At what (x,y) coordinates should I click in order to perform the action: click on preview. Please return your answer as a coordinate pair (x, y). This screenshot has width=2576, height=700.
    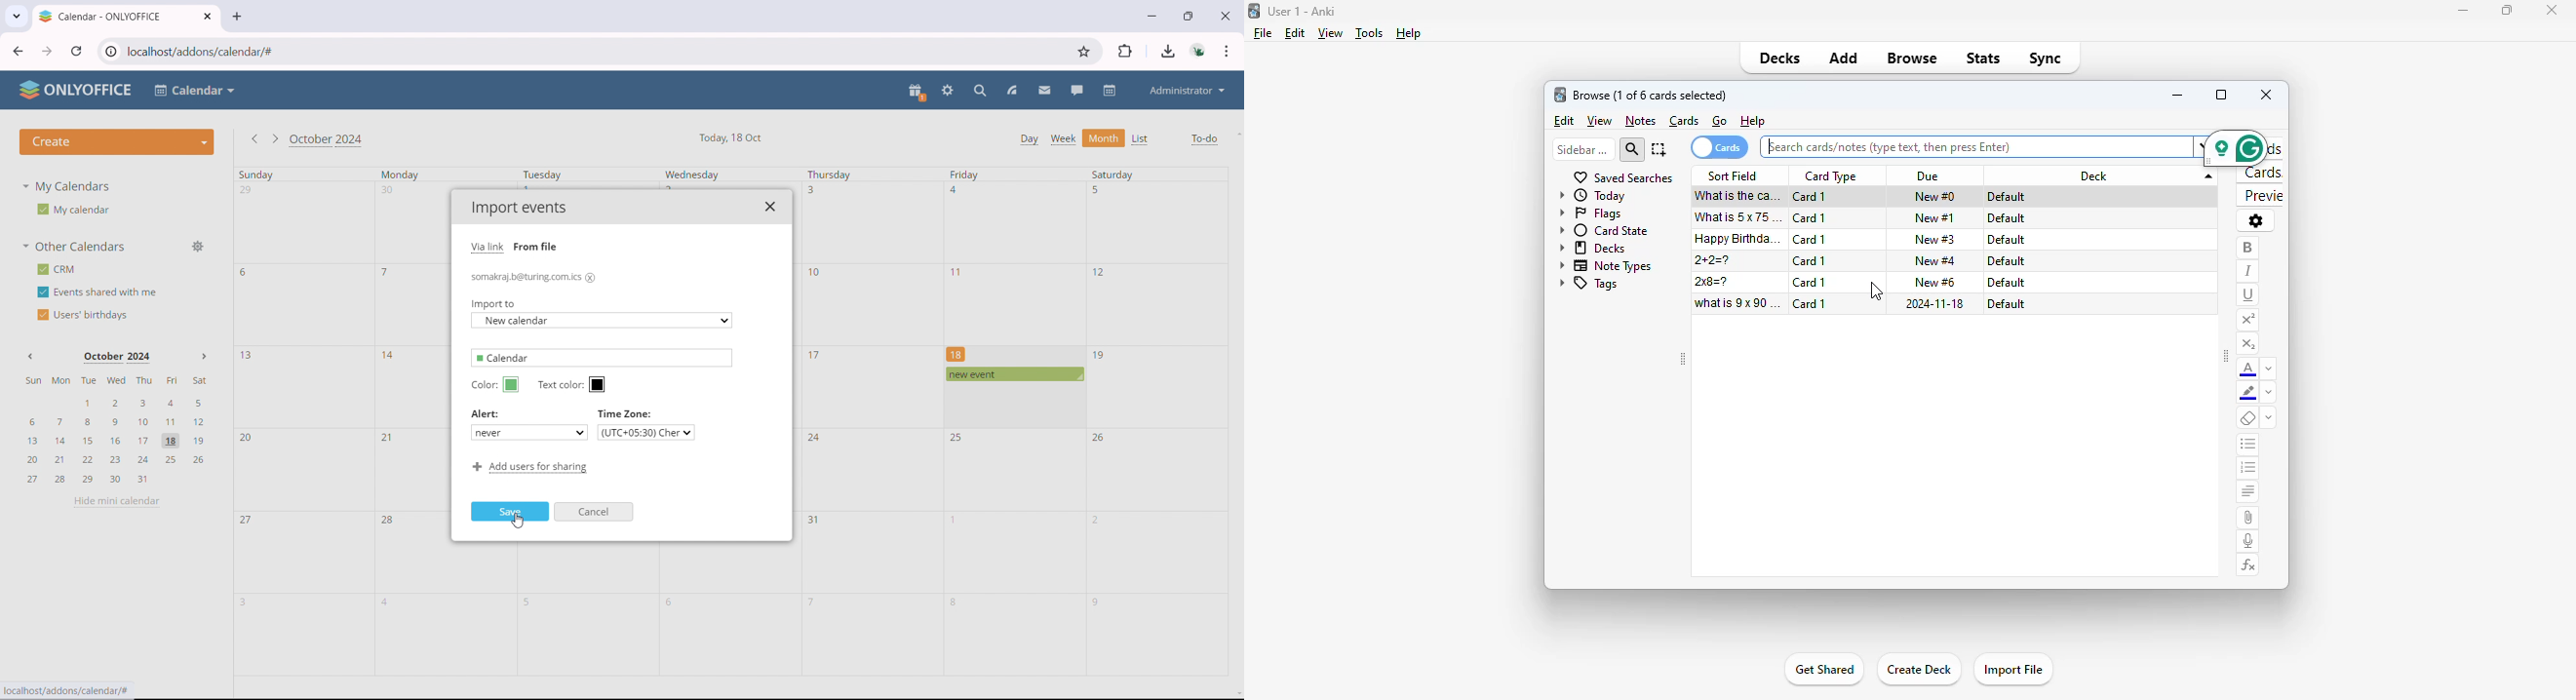
    Looking at the image, I should click on (2260, 196).